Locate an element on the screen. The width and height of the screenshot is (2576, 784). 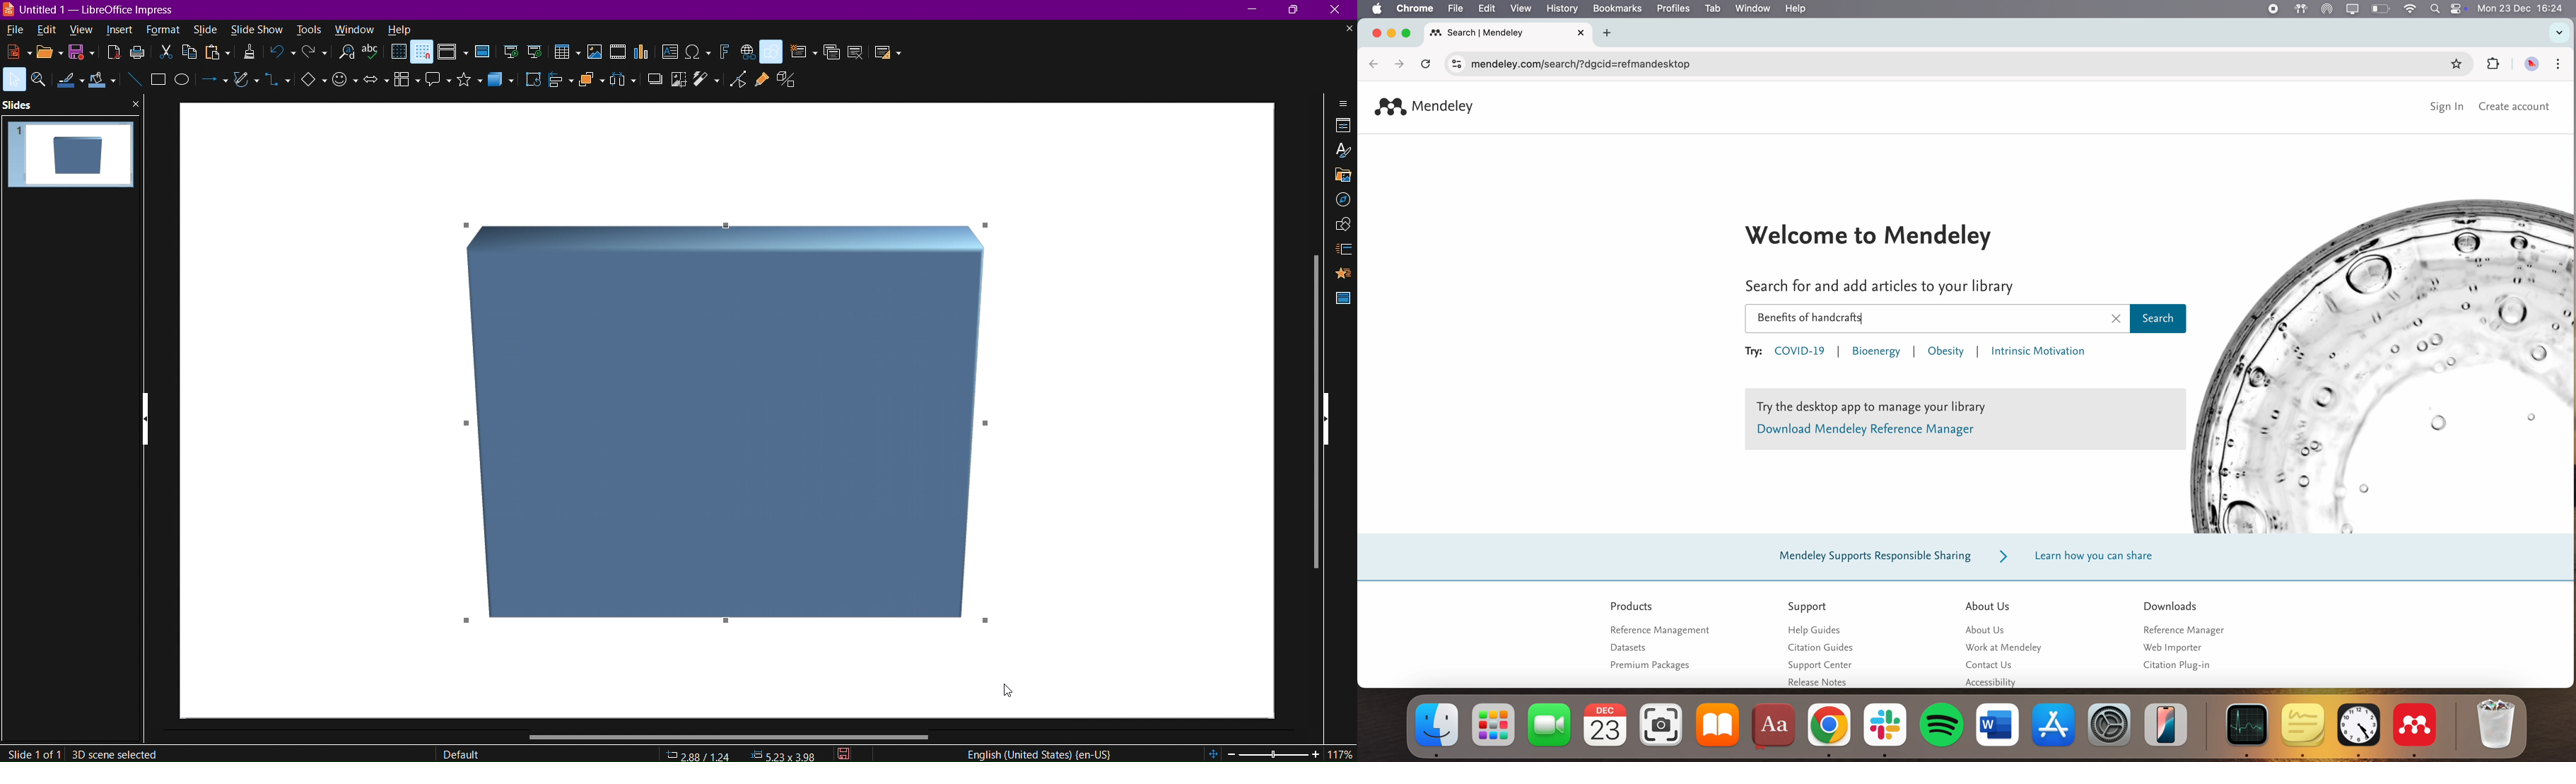
Window name is located at coordinates (90, 11).